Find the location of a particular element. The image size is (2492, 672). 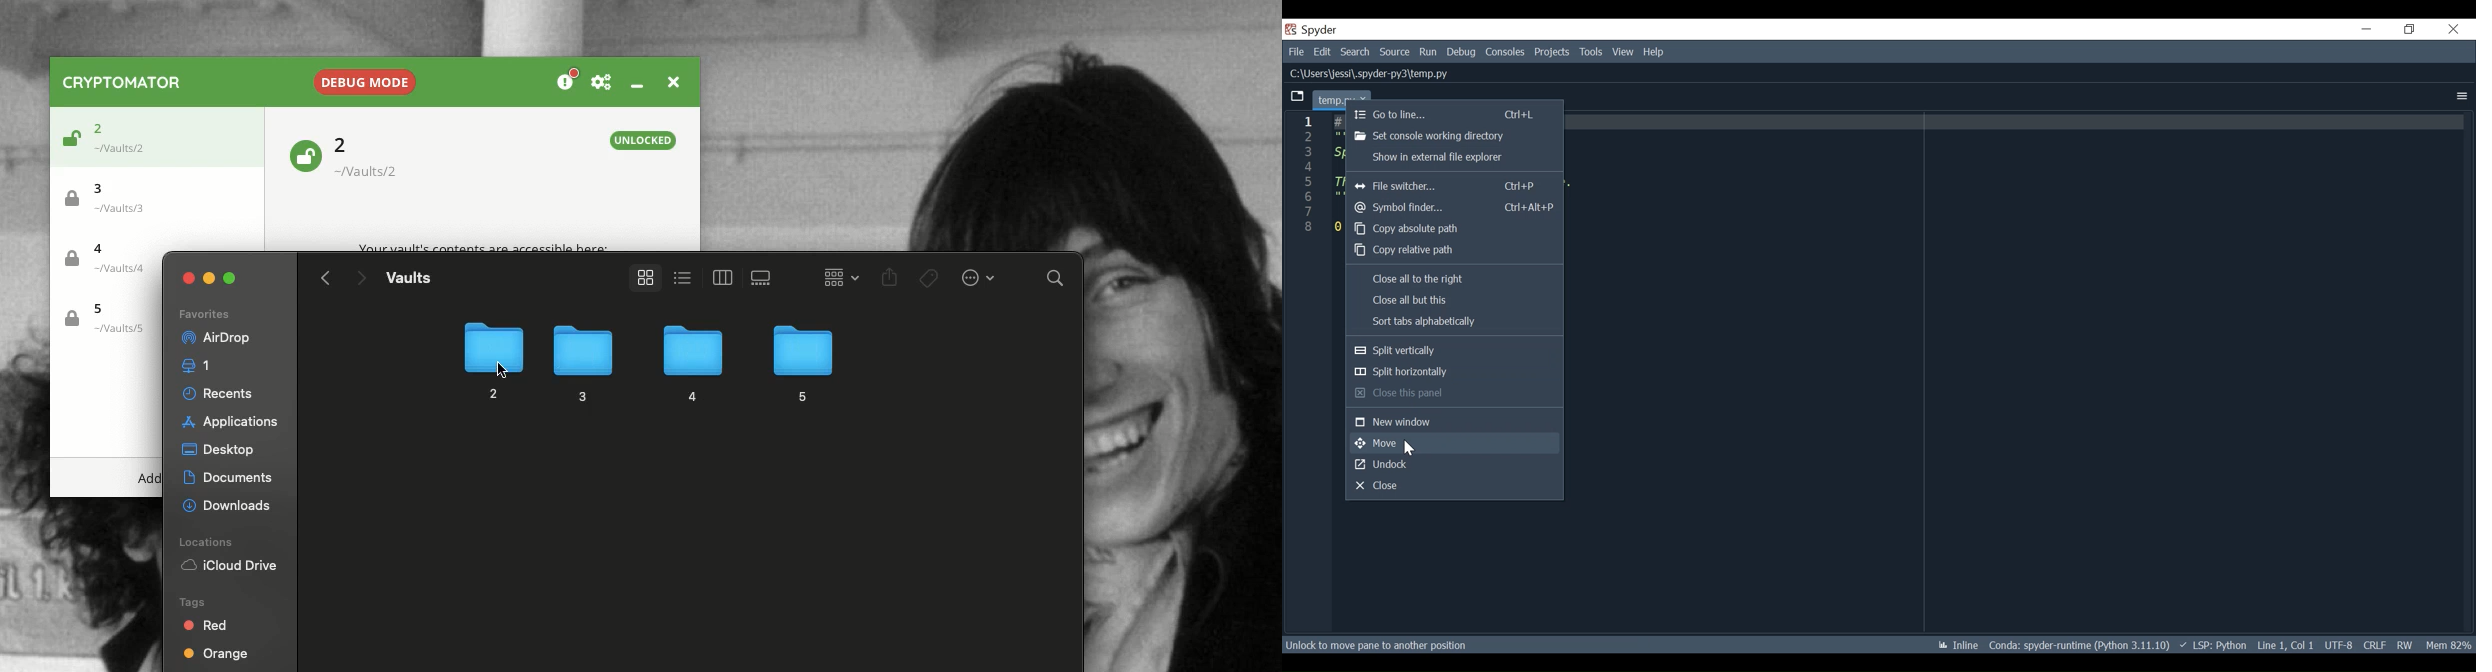

Vault 2 is located at coordinates (377, 157).